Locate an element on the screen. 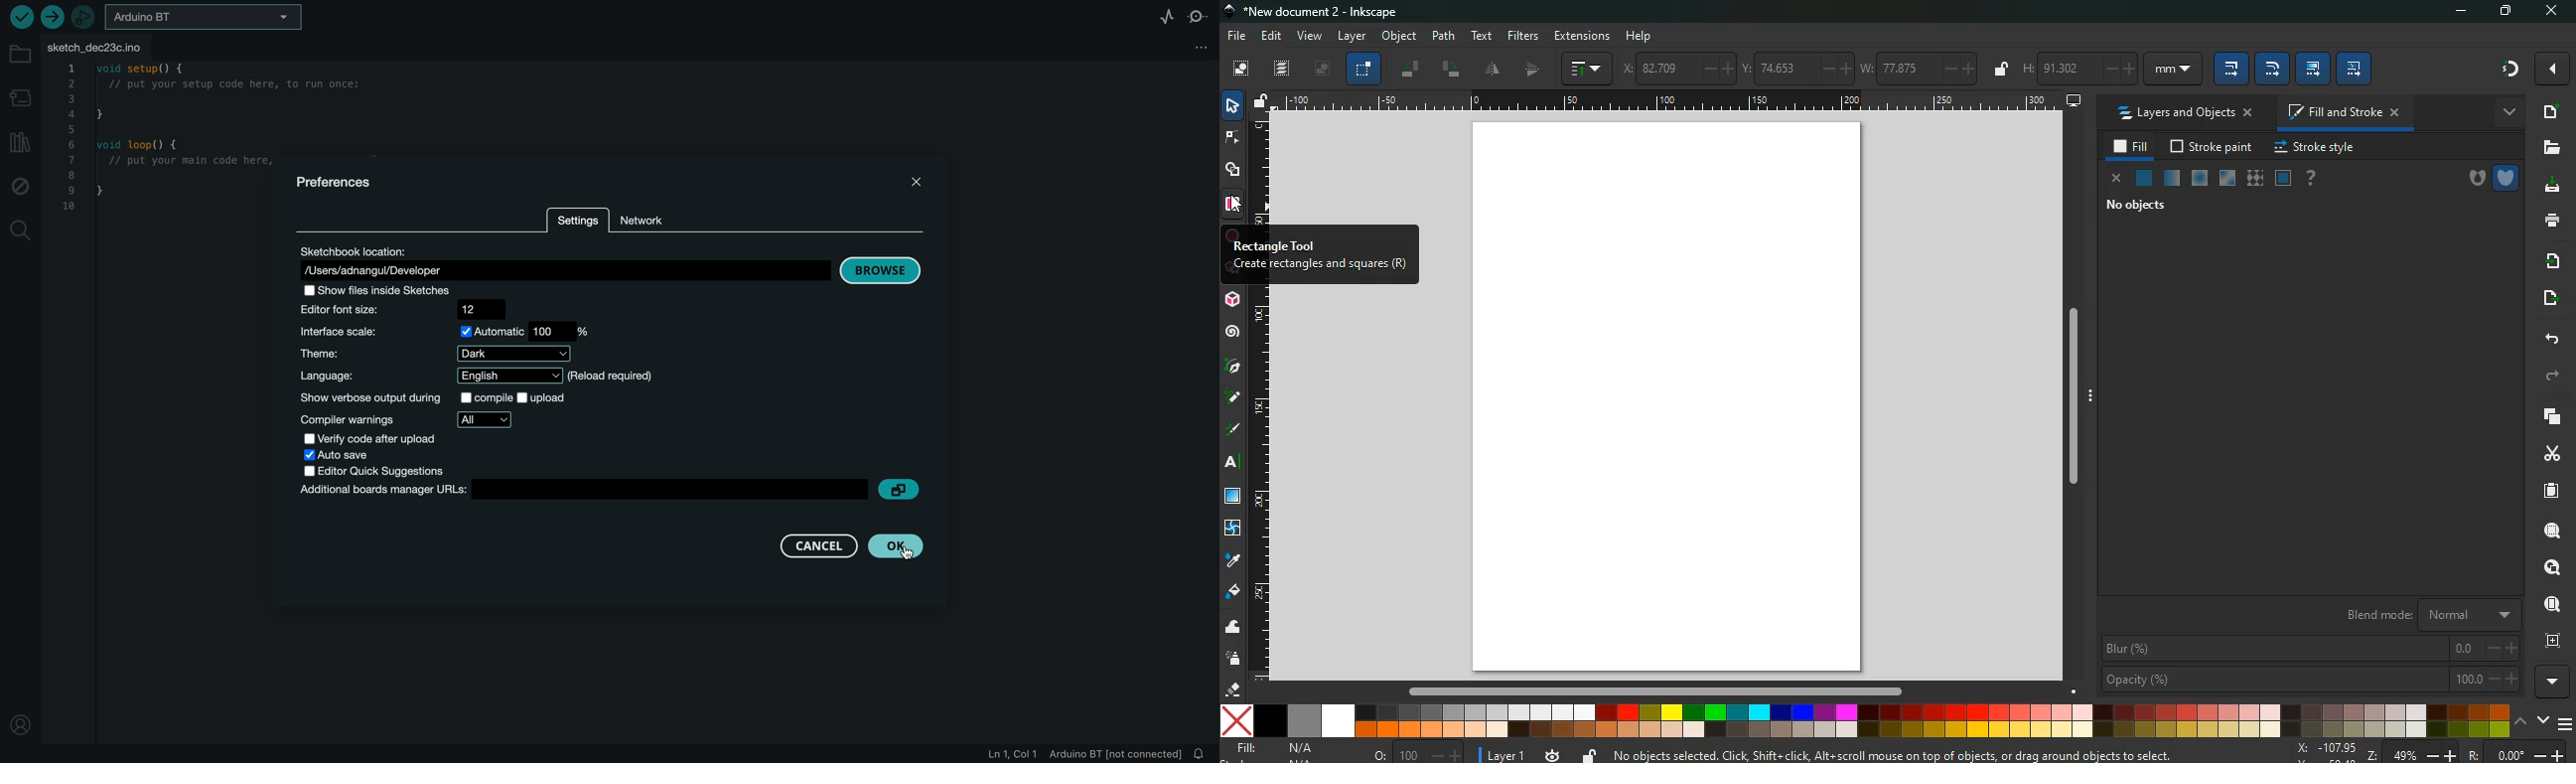 This screenshot has height=784, width=2576. scroll bar is located at coordinates (2073, 392).